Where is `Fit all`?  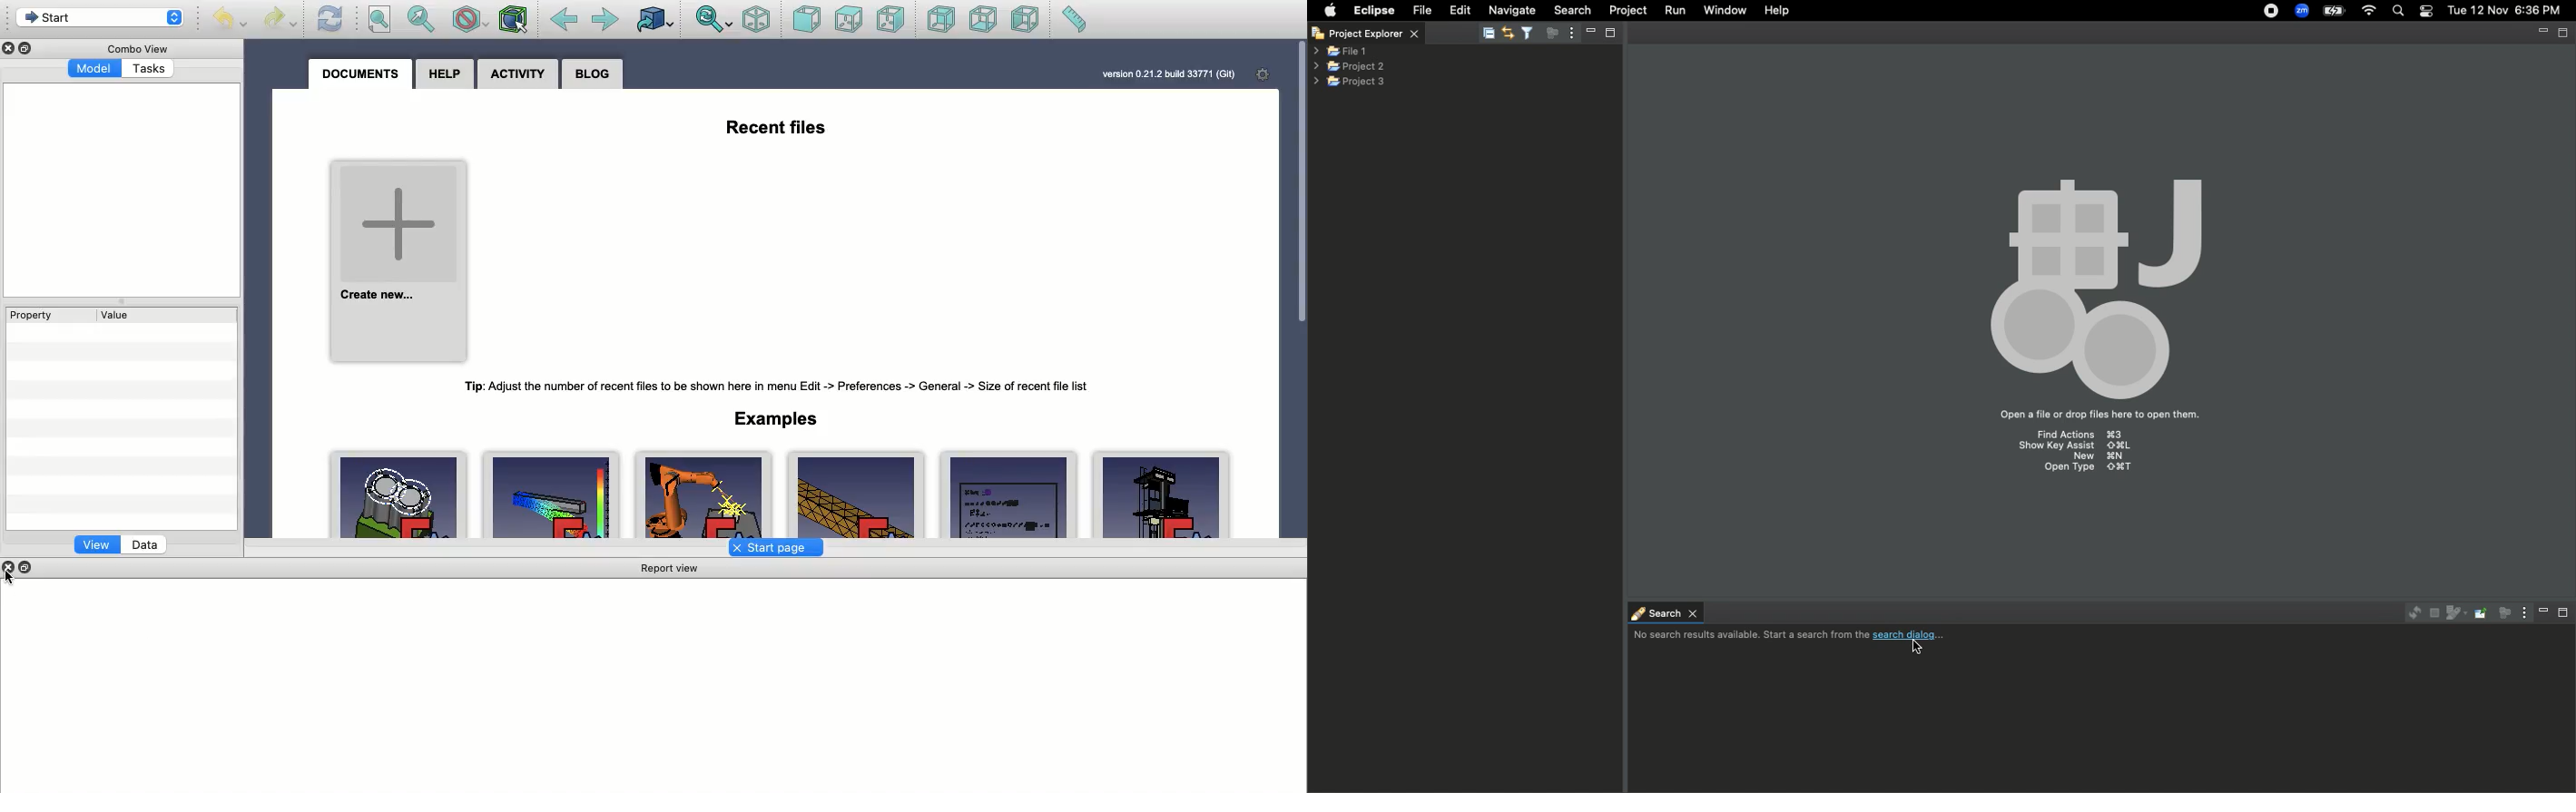 Fit all is located at coordinates (379, 19).